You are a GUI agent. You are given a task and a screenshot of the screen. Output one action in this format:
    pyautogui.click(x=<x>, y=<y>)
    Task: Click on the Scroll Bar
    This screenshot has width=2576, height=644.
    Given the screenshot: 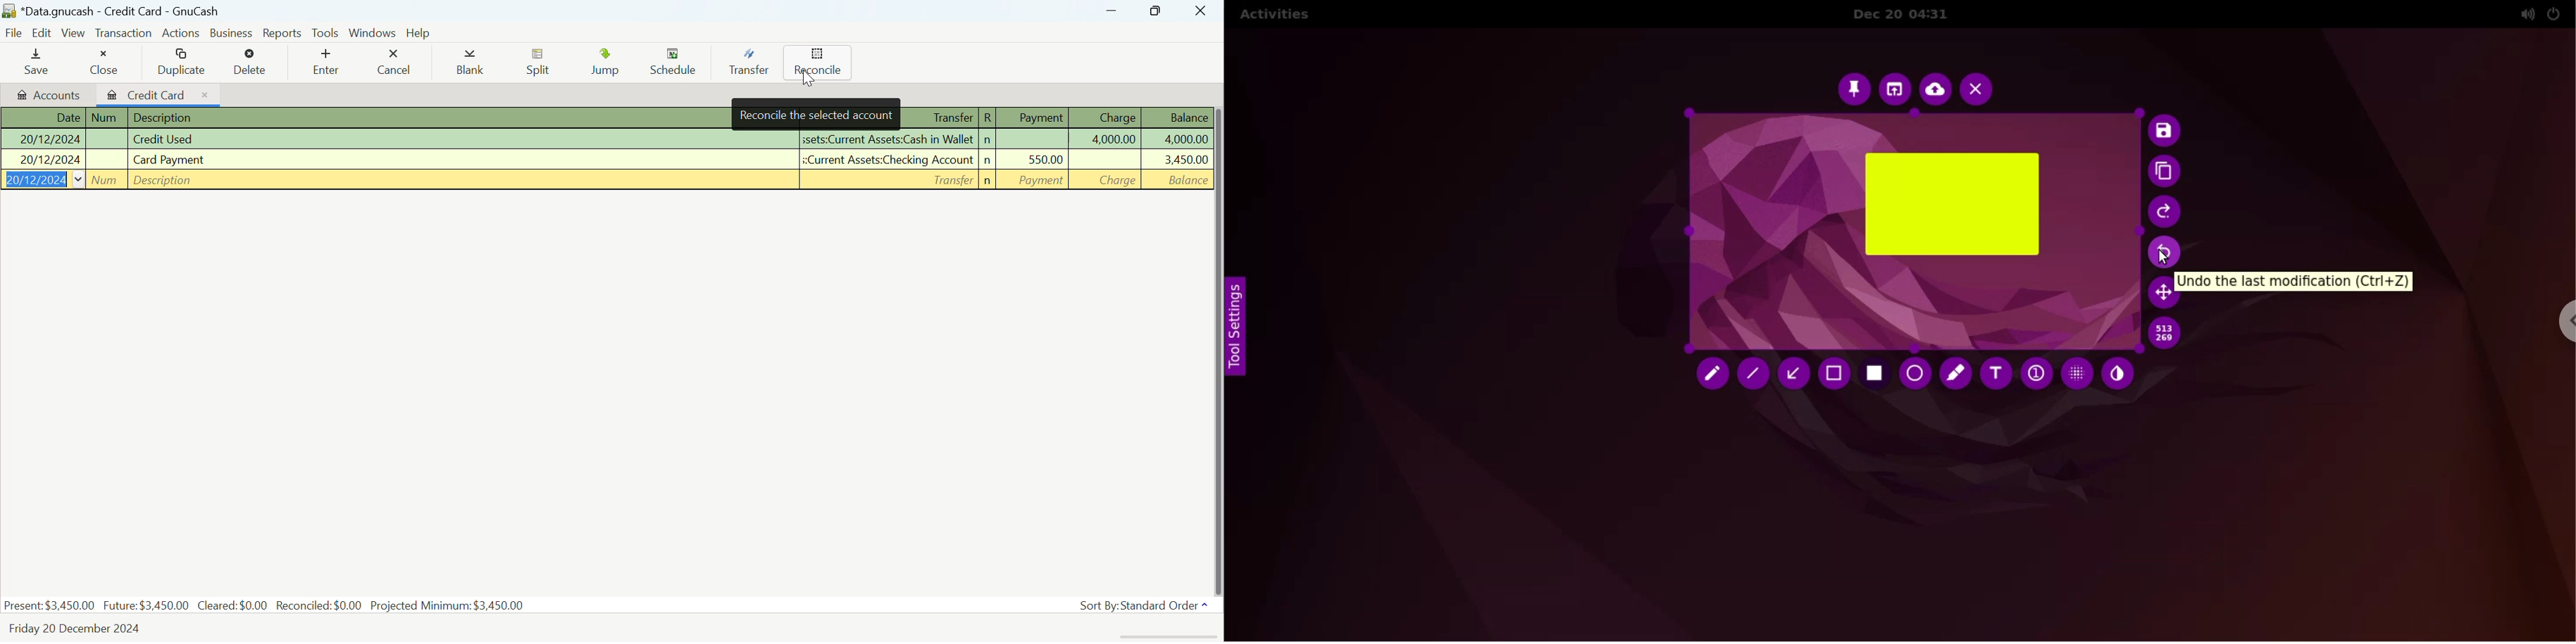 What is the action you would take?
    pyautogui.click(x=1216, y=348)
    